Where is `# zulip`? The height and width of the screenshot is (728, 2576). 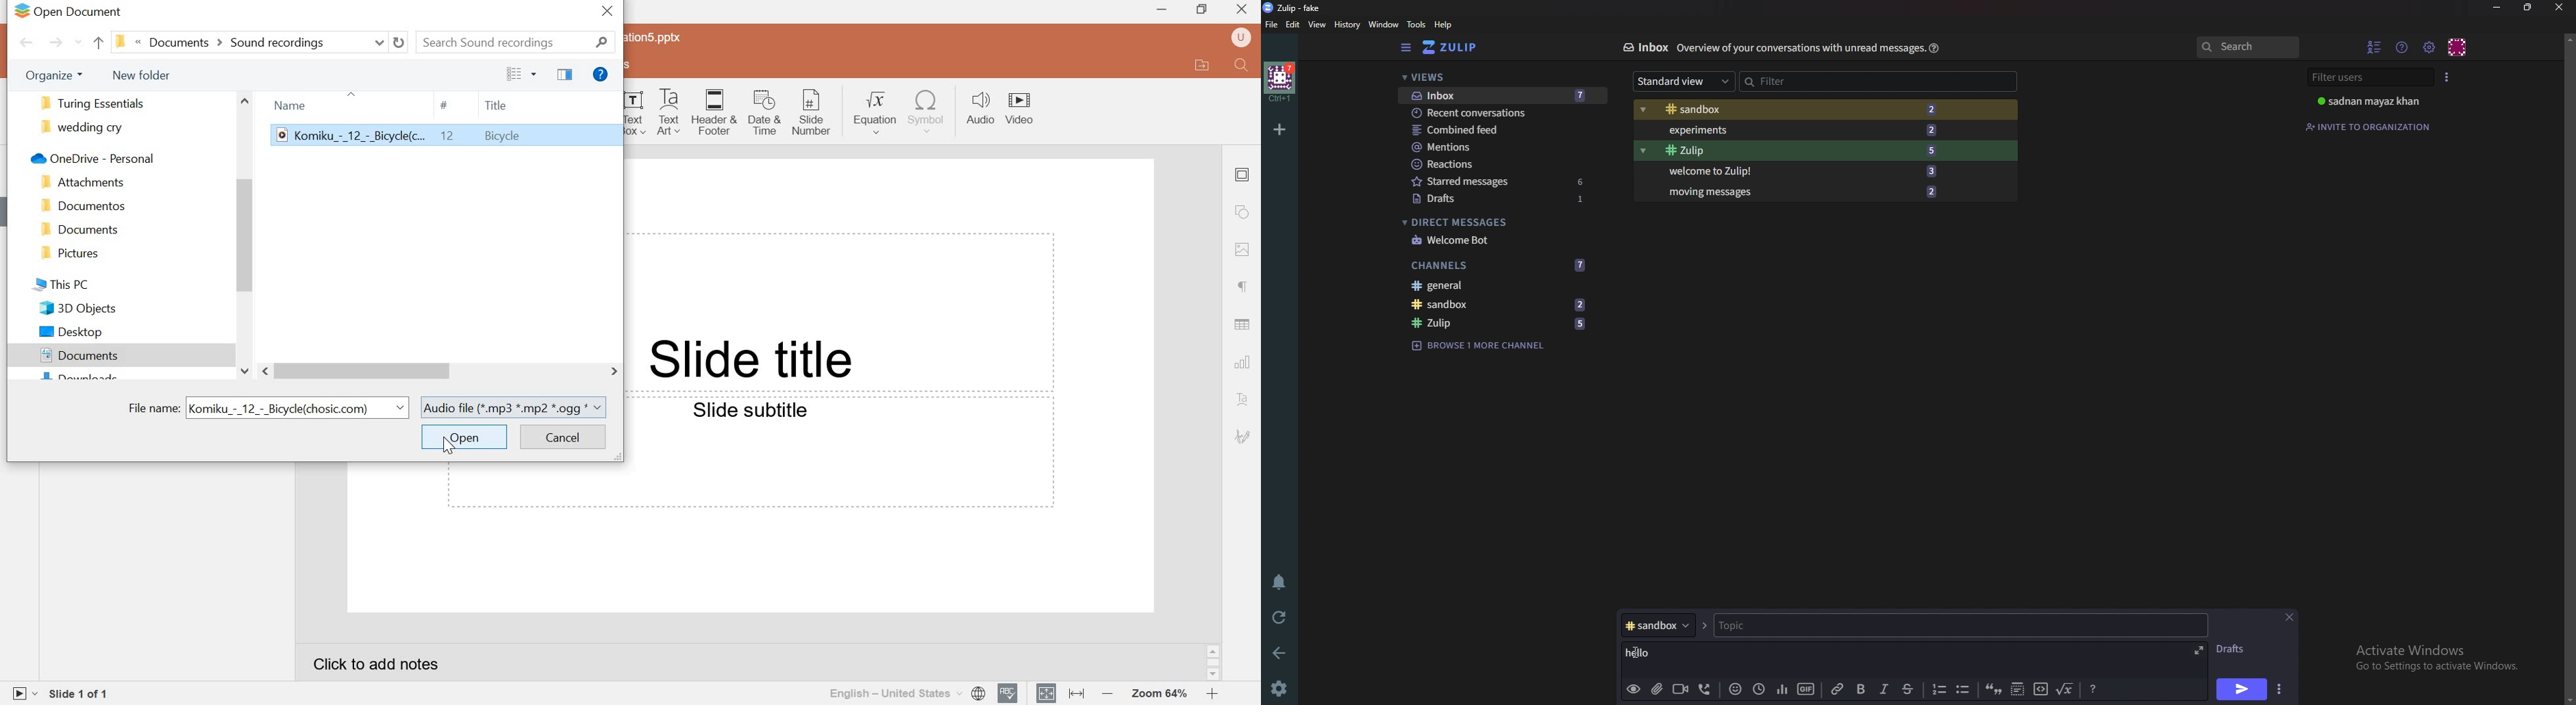 # zulip is located at coordinates (1459, 322).